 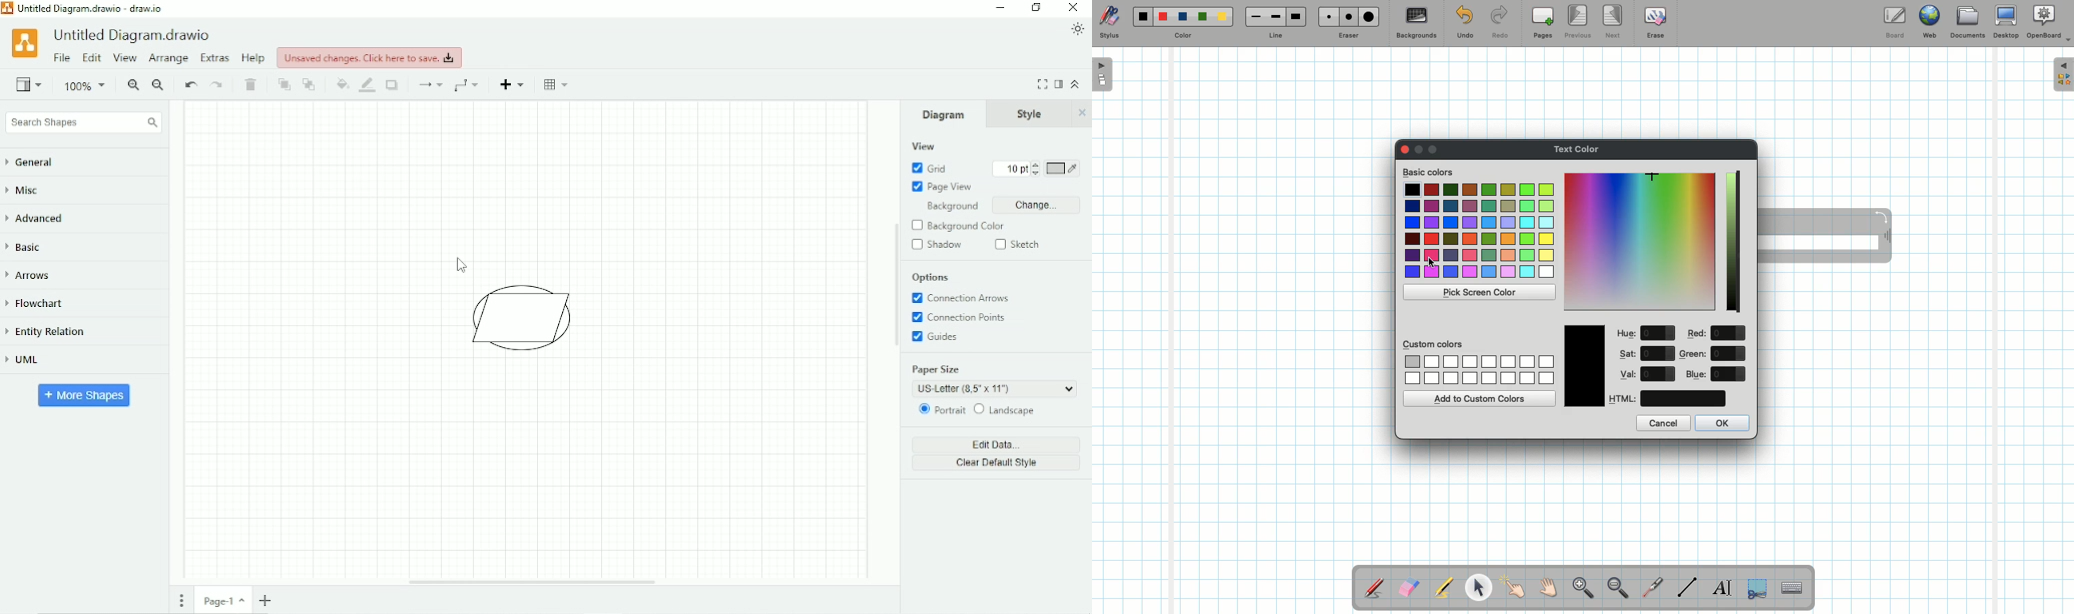 I want to click on Fill color, so click(x=342, y=84).